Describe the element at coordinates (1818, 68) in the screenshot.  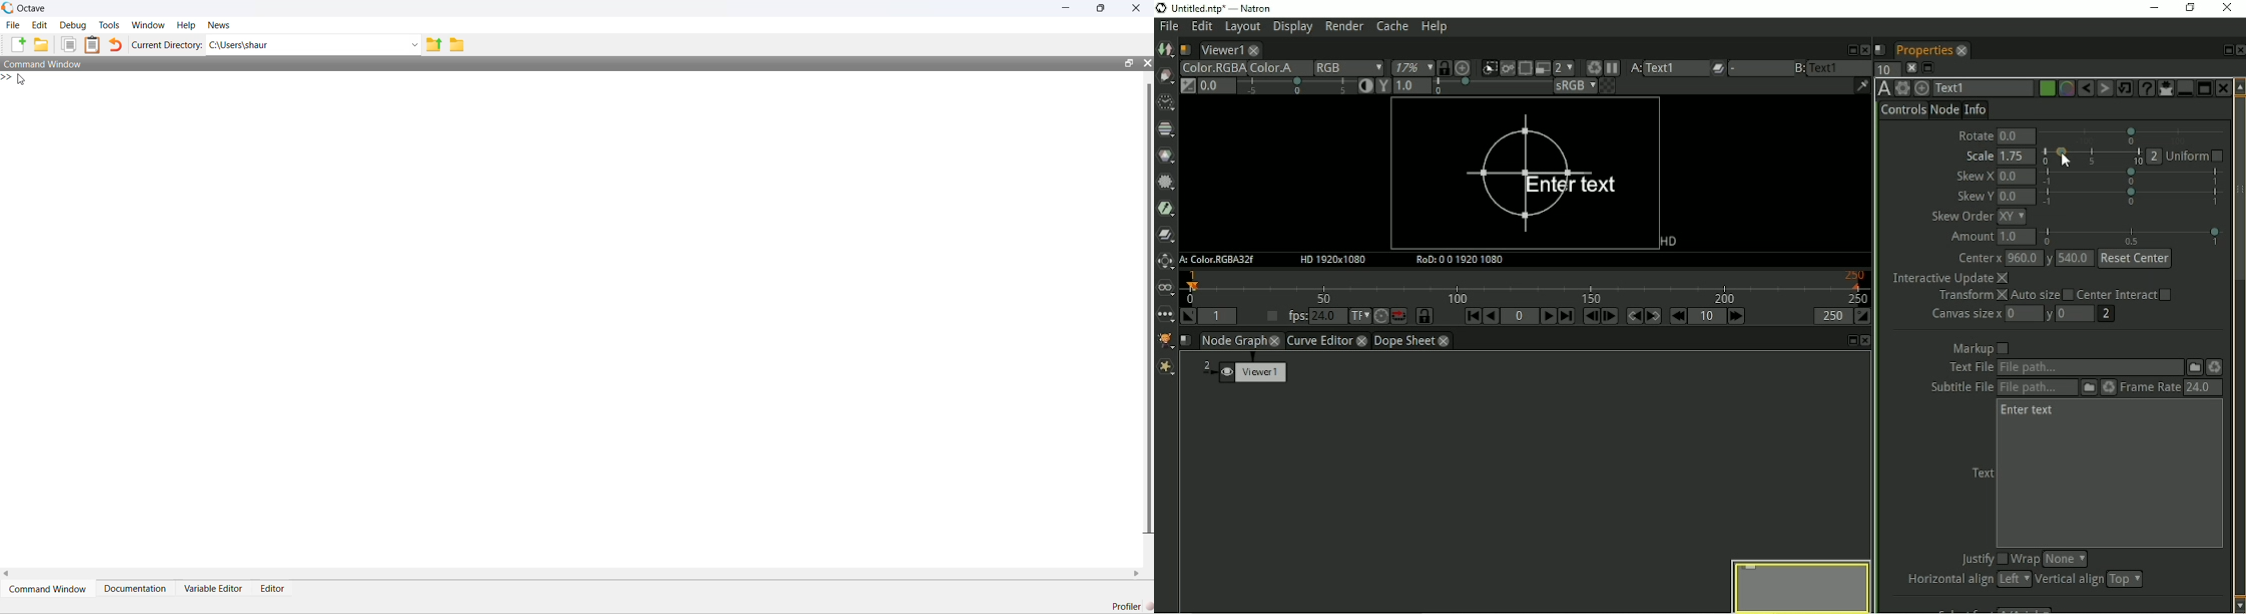
I see `Viewer input B` at that location.